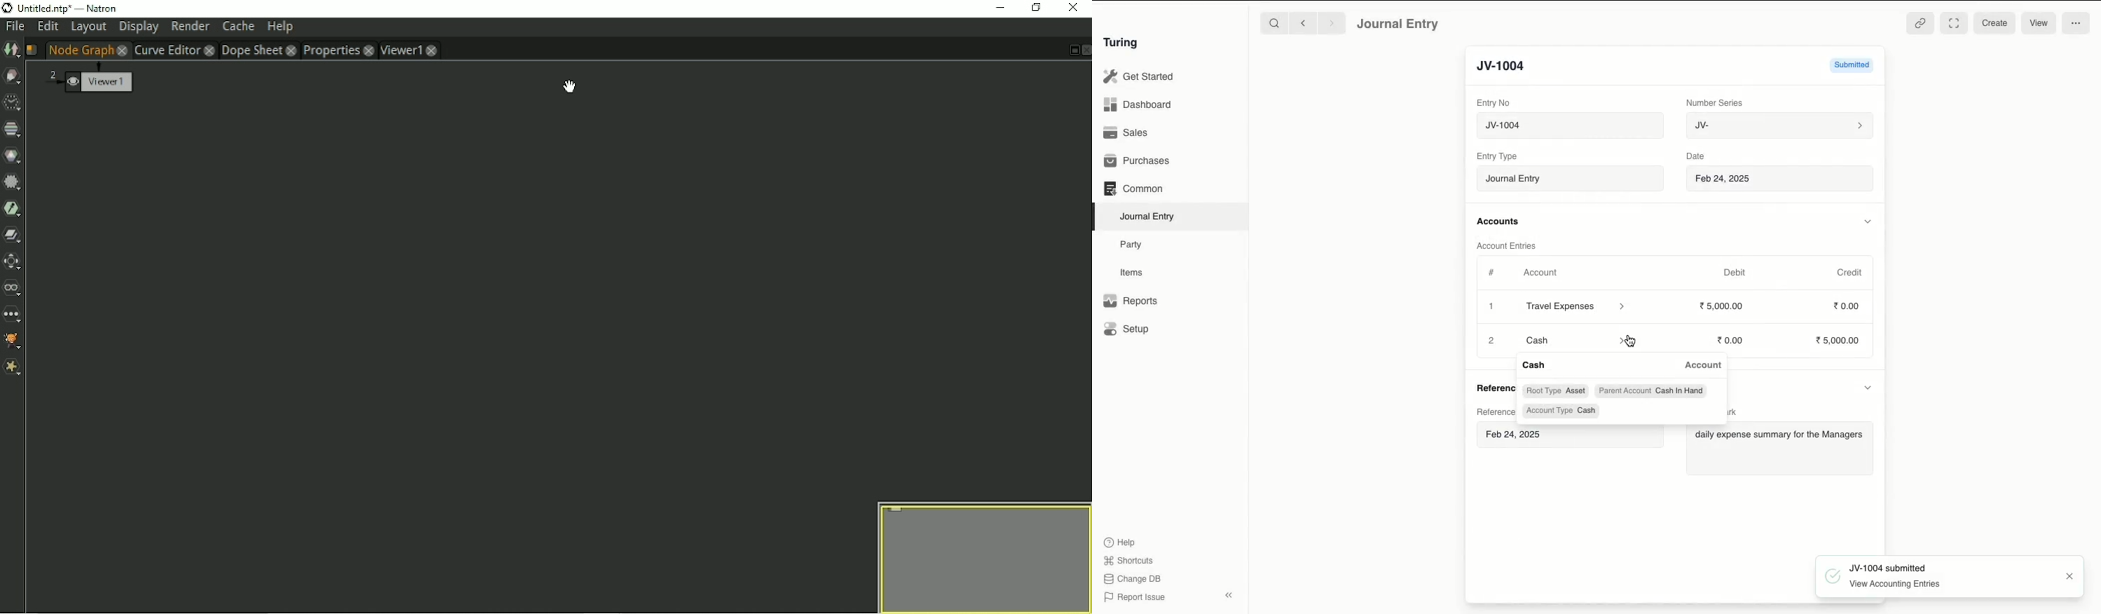  I want to click on Date, so click(1698, 156).